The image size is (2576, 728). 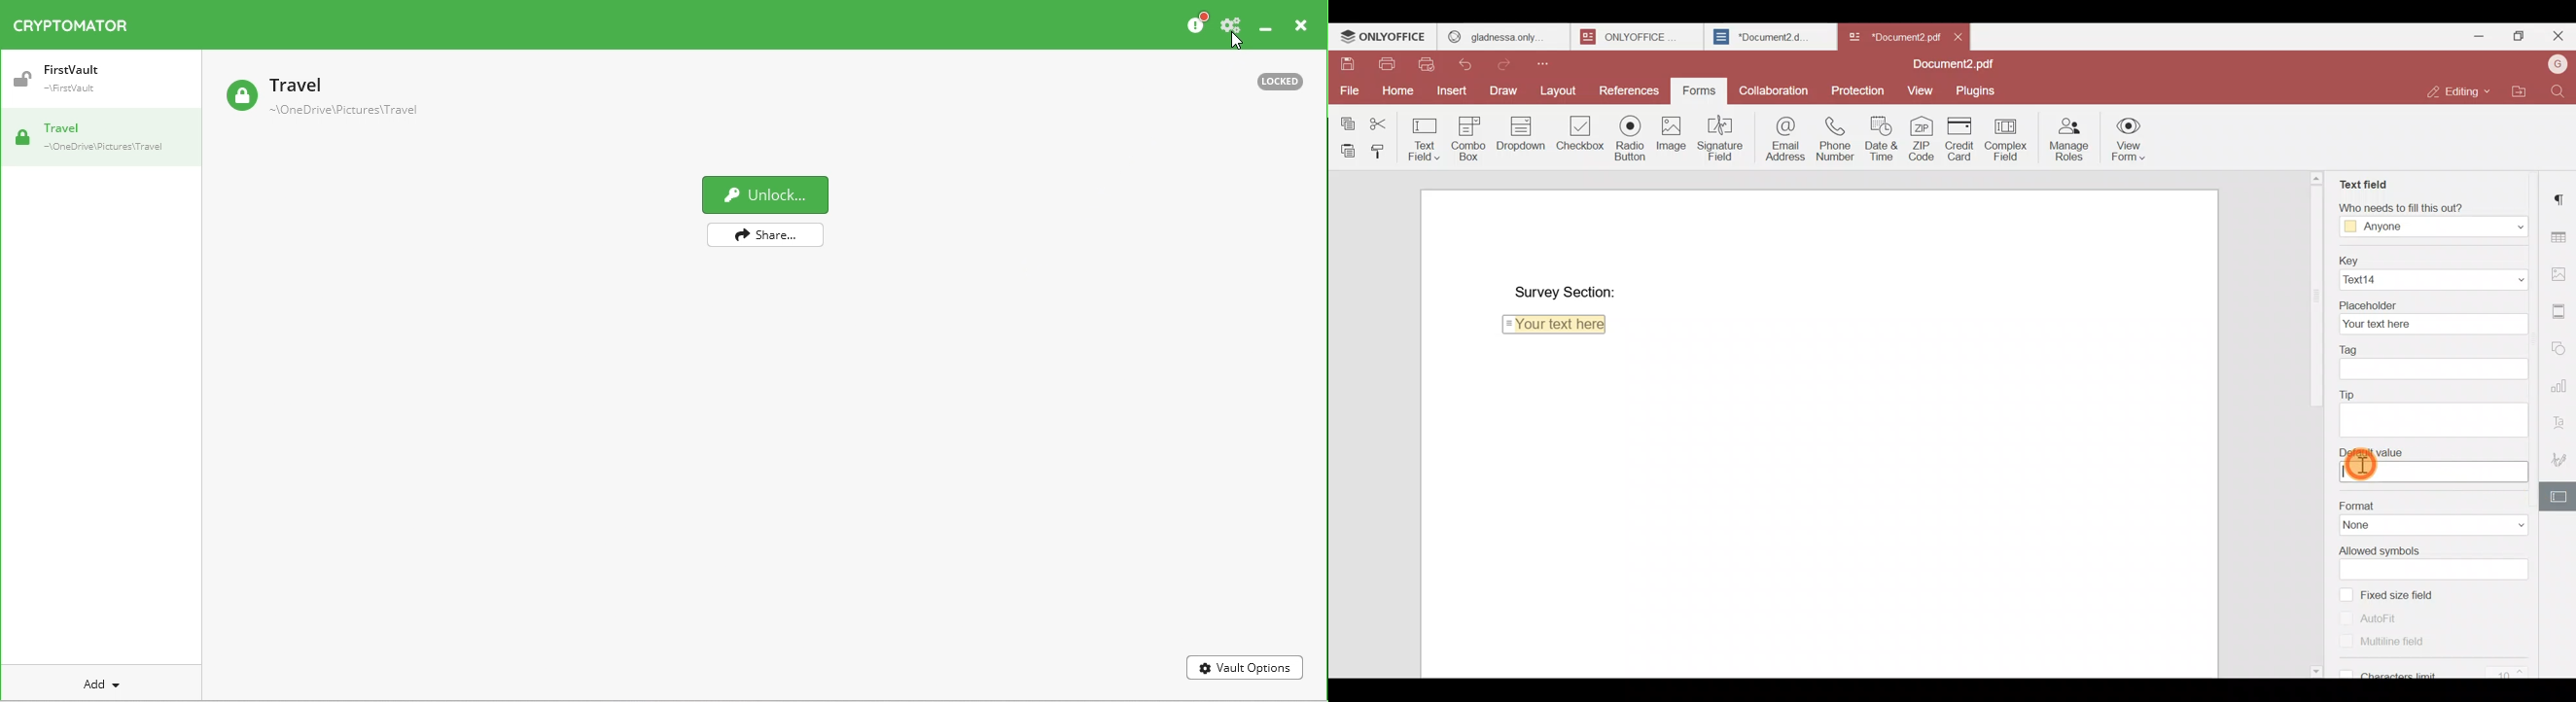 What do you see at coordinates (107, 138) in the screenshot?
I see `Travel` at bounding box center [107, 138].